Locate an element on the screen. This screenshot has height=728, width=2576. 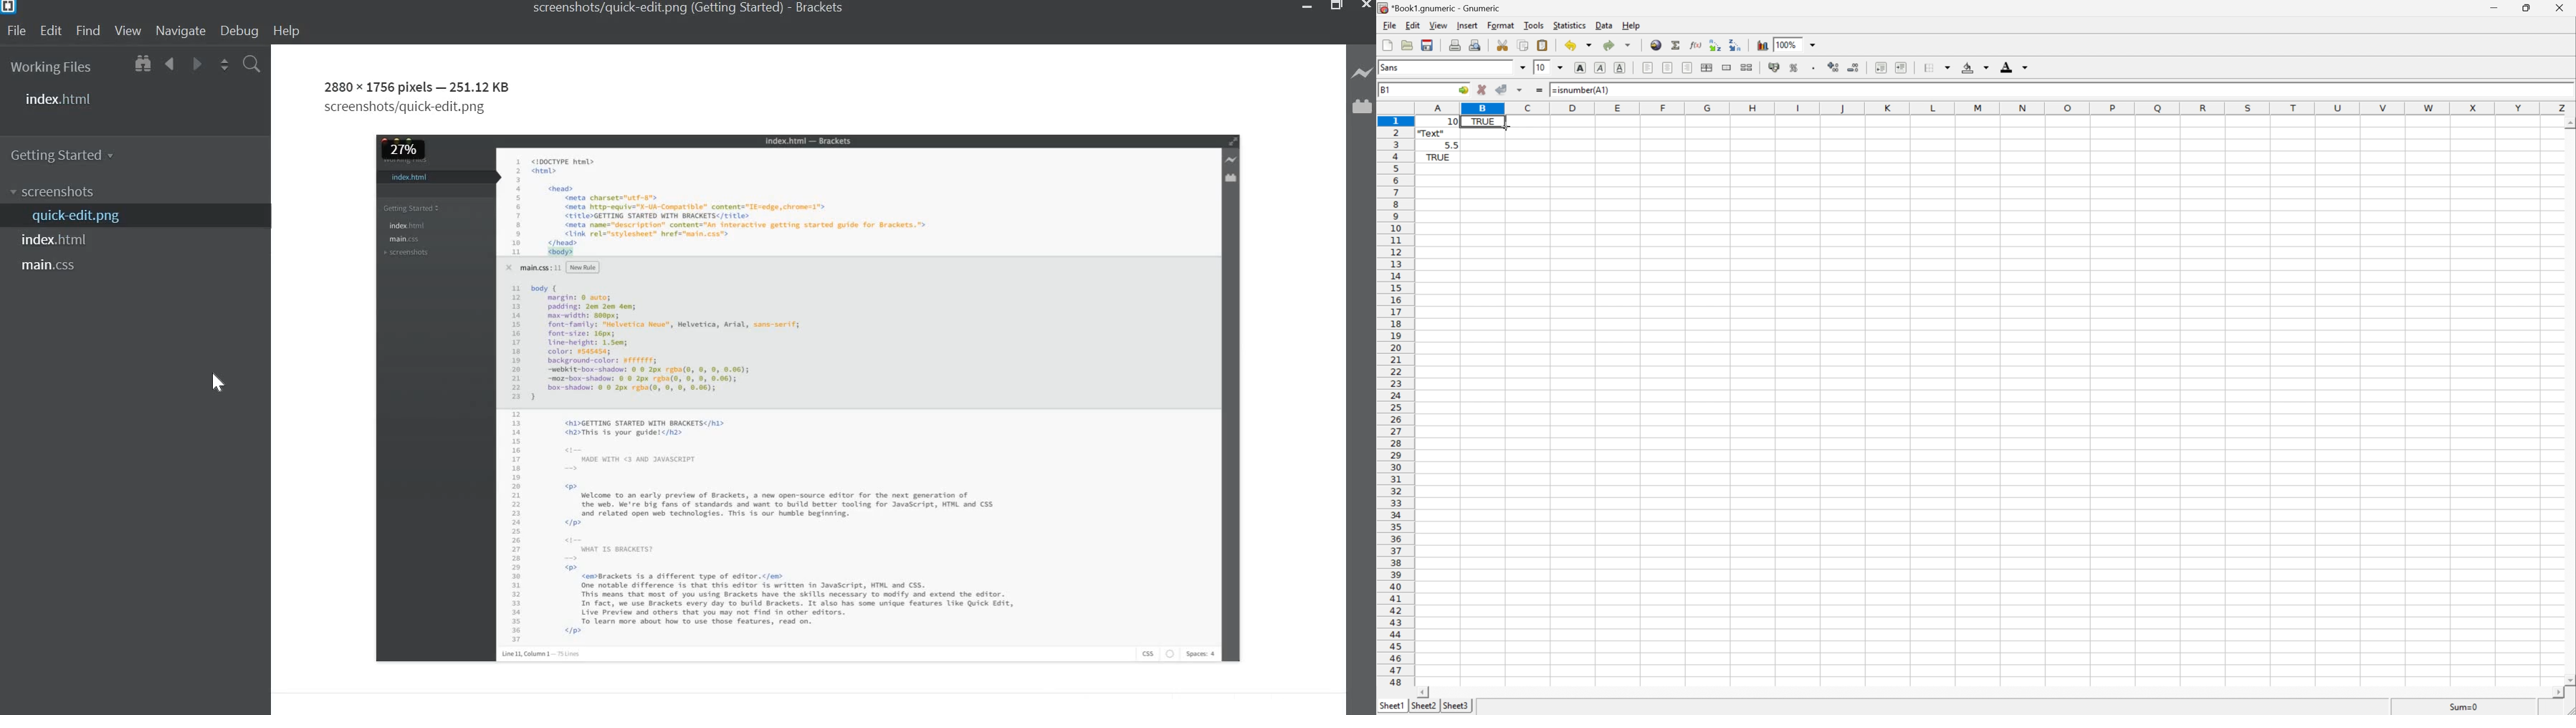
Sheet3 is located at coordinates (1456, 706).